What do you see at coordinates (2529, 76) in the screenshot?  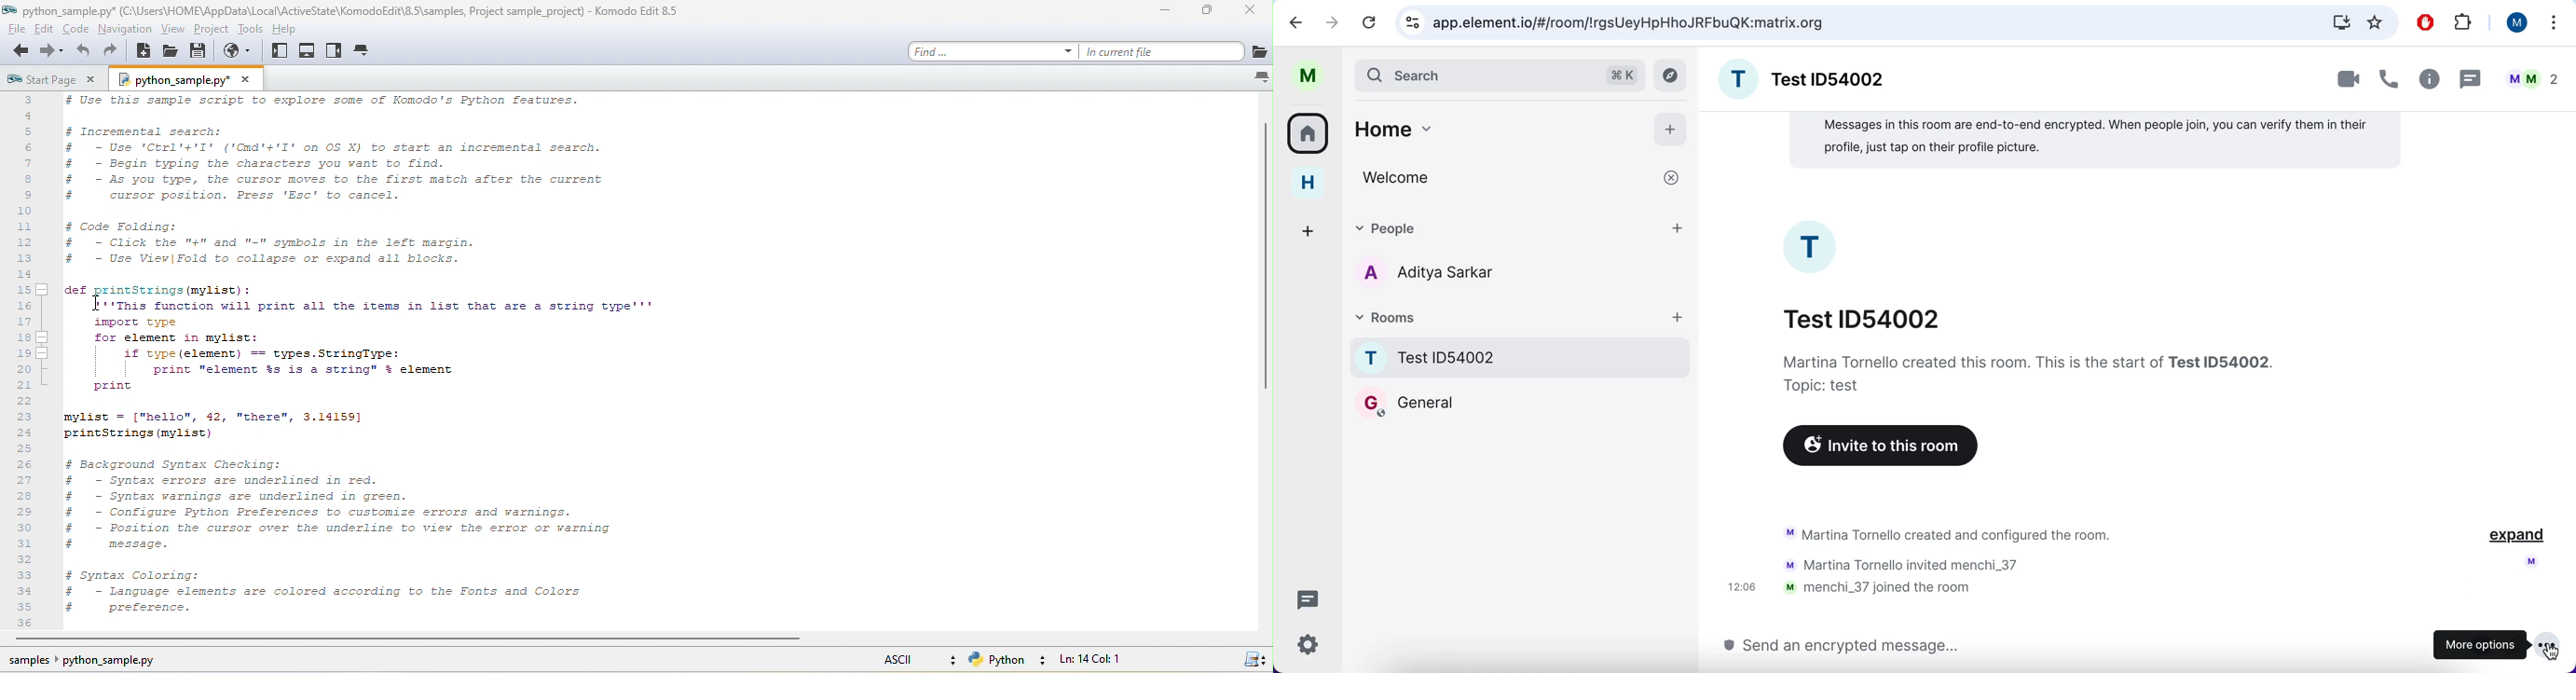 I see `people` at bounding box center [2529, 76].